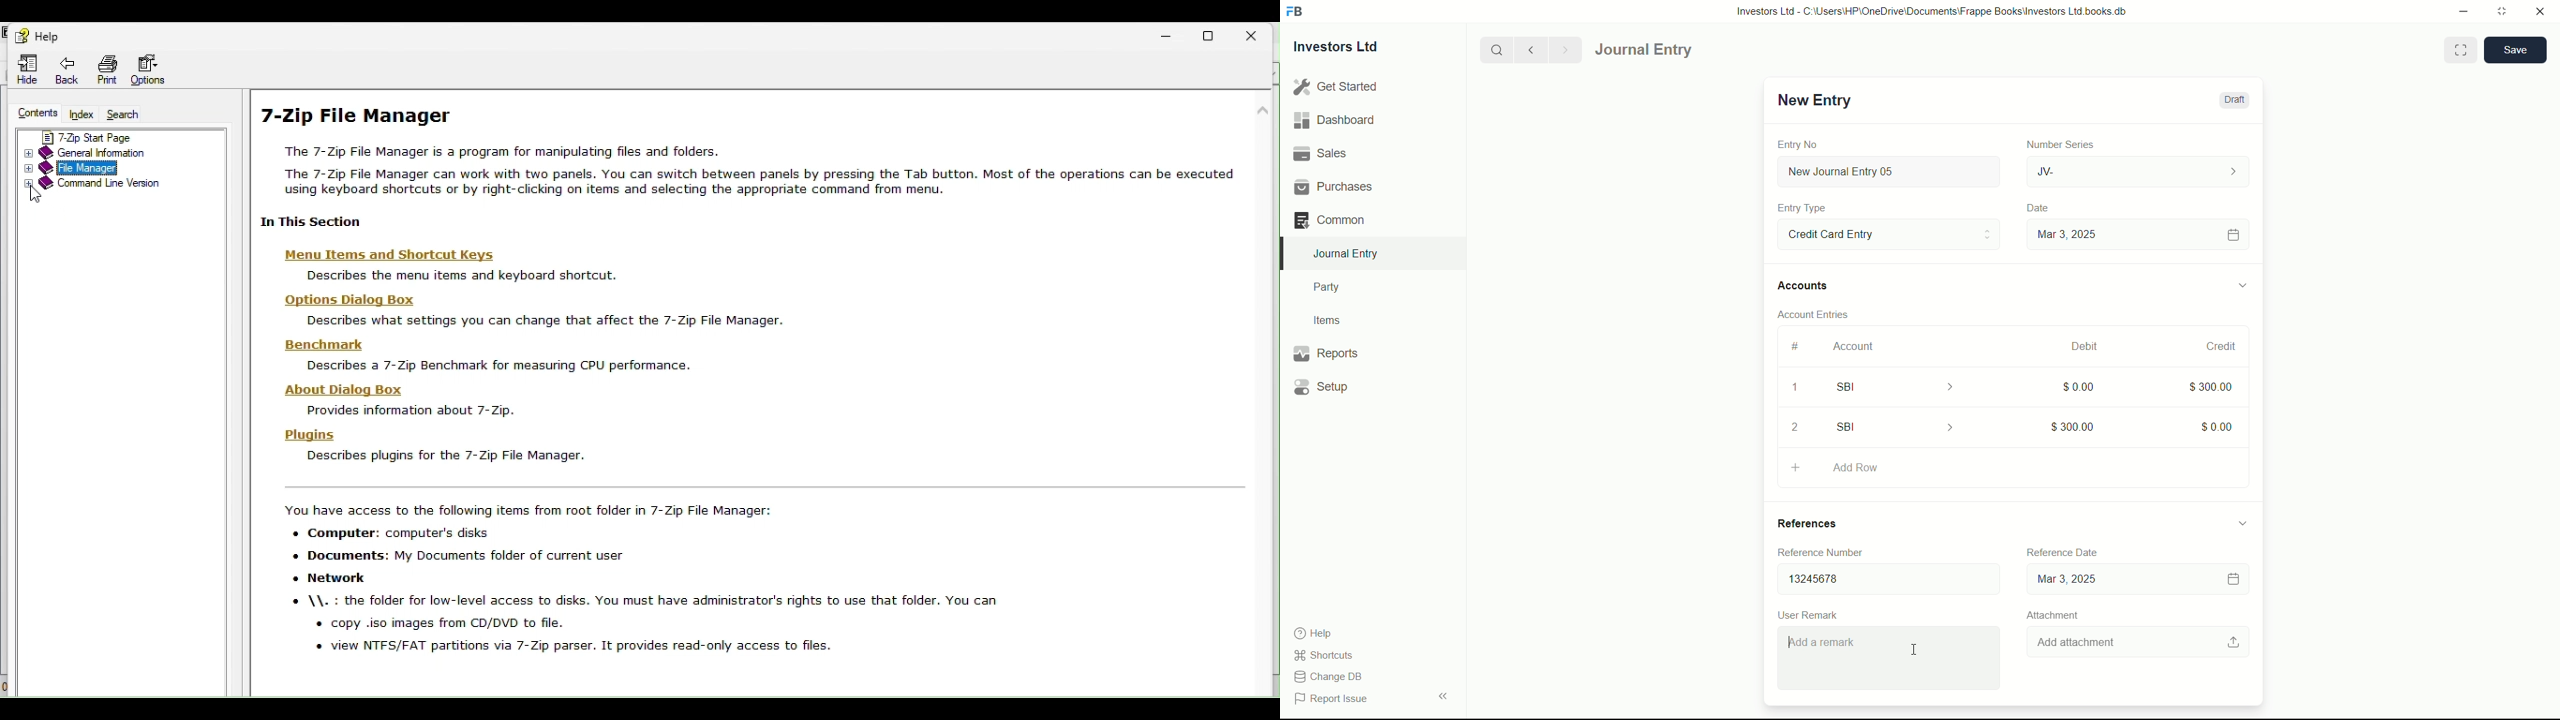  What do you see at coordinates (2136, 234) in the screenshot?
I see `Mar 3, 2025` at bounding box center [2136, 234].